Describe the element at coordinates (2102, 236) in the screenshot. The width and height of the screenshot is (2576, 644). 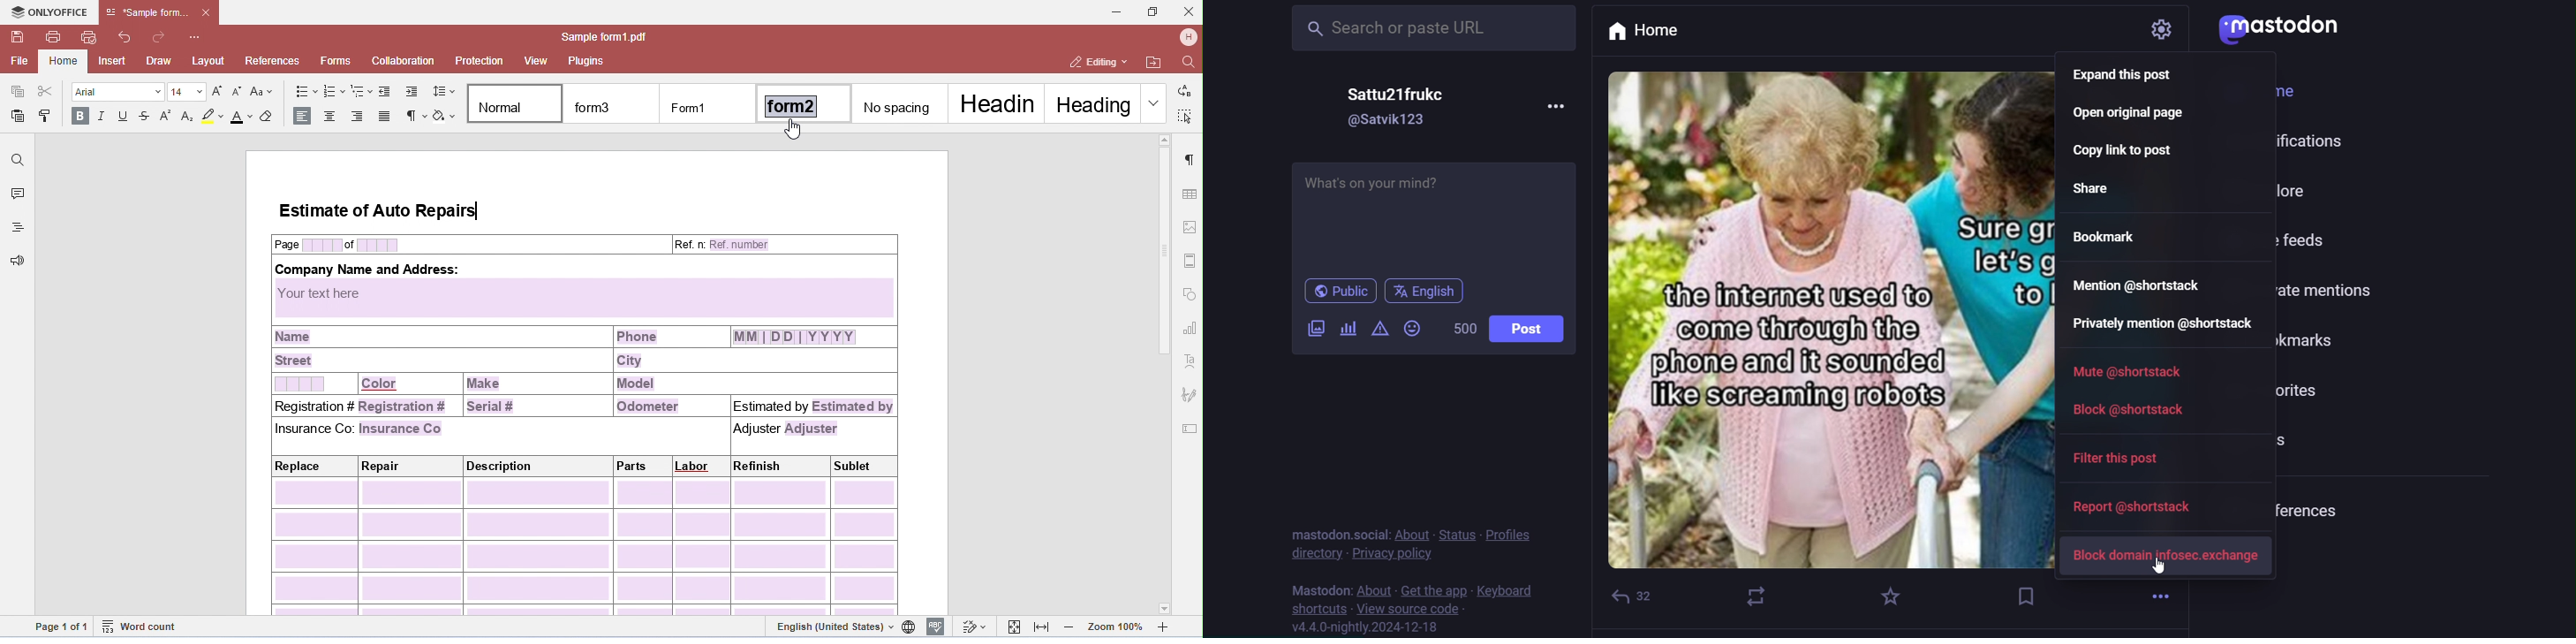
I see `bookmark` at that location.